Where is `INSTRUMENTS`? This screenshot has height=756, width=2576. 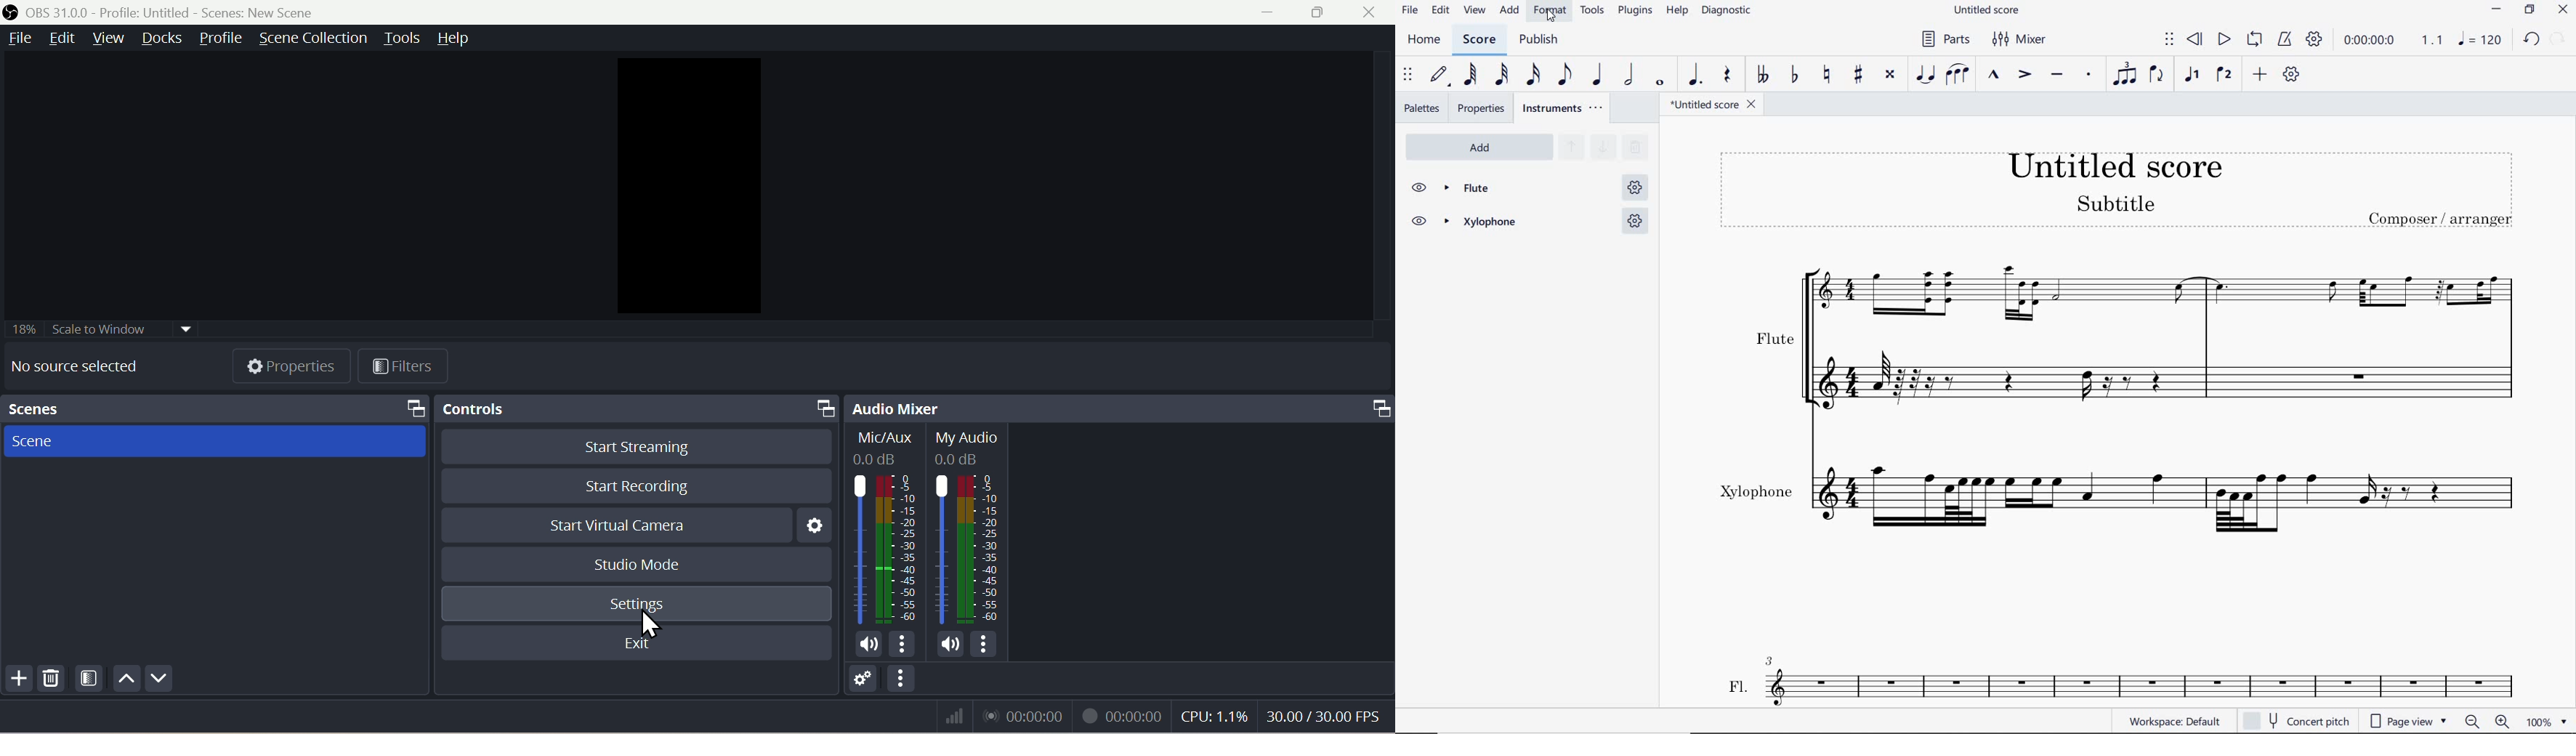 INSTRUMENTS is located at coordinates (1561, 109).